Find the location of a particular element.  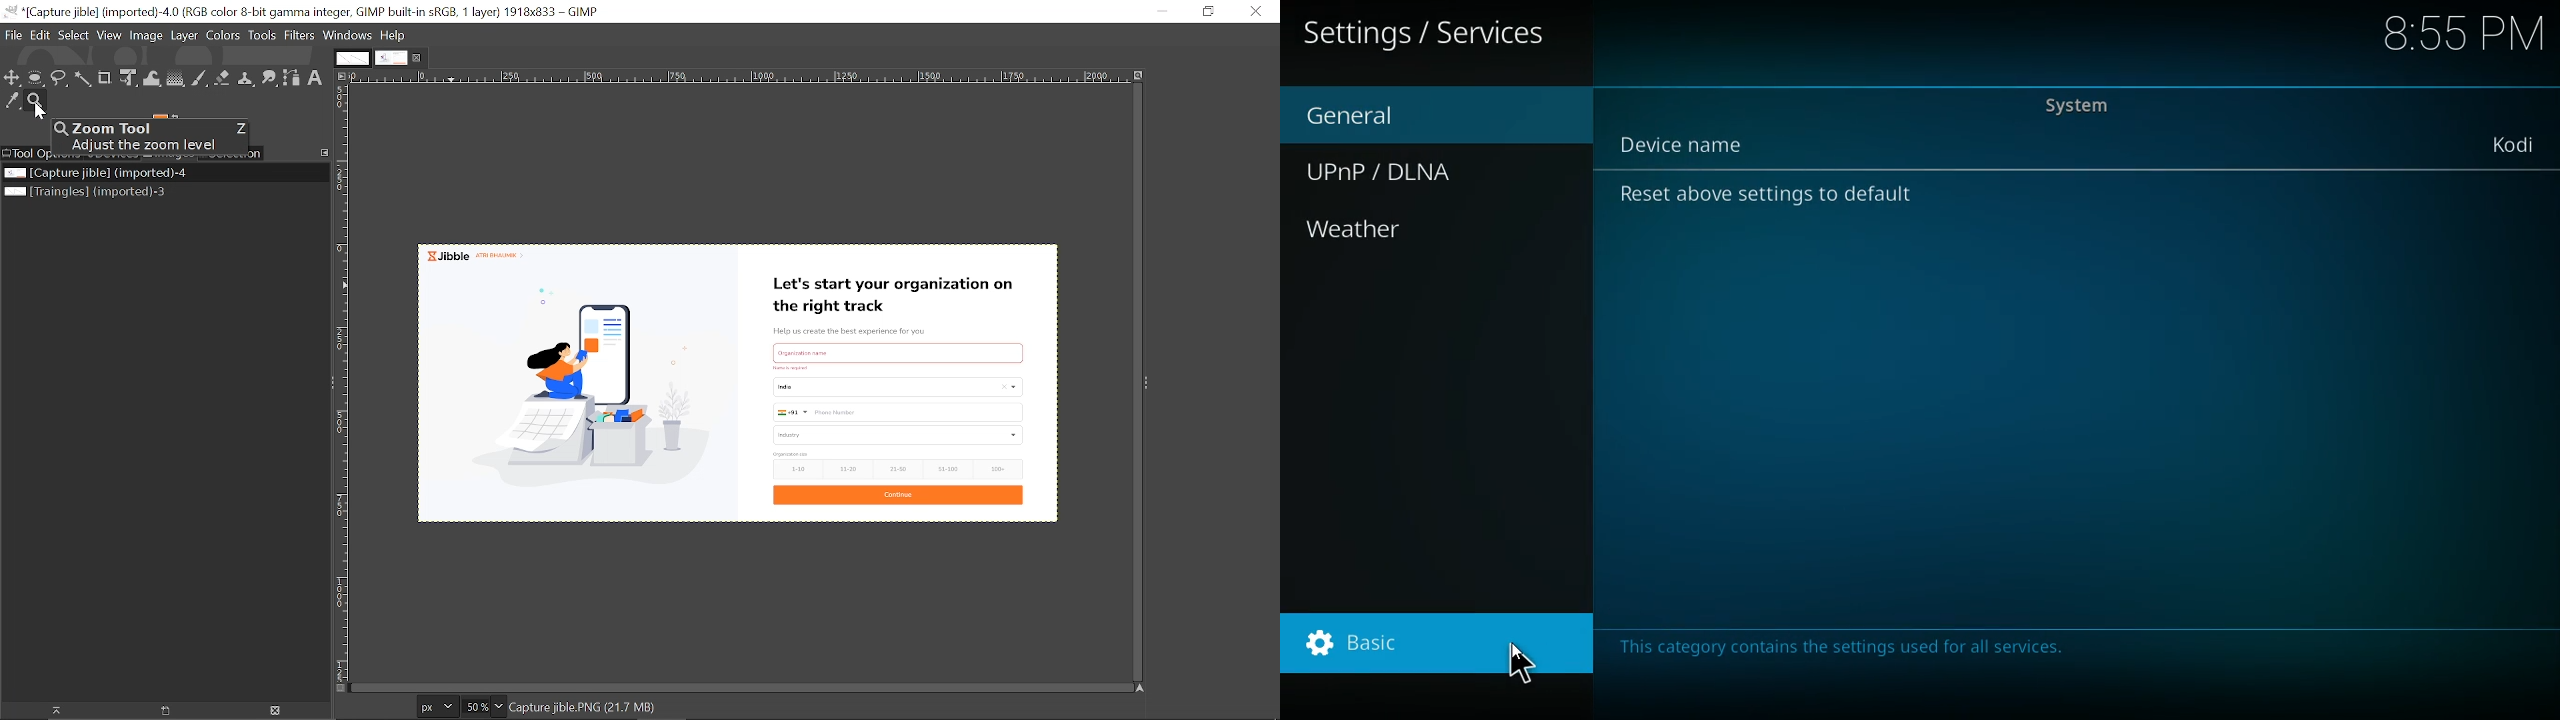

Cursor is located at coordinates (1522, 667).